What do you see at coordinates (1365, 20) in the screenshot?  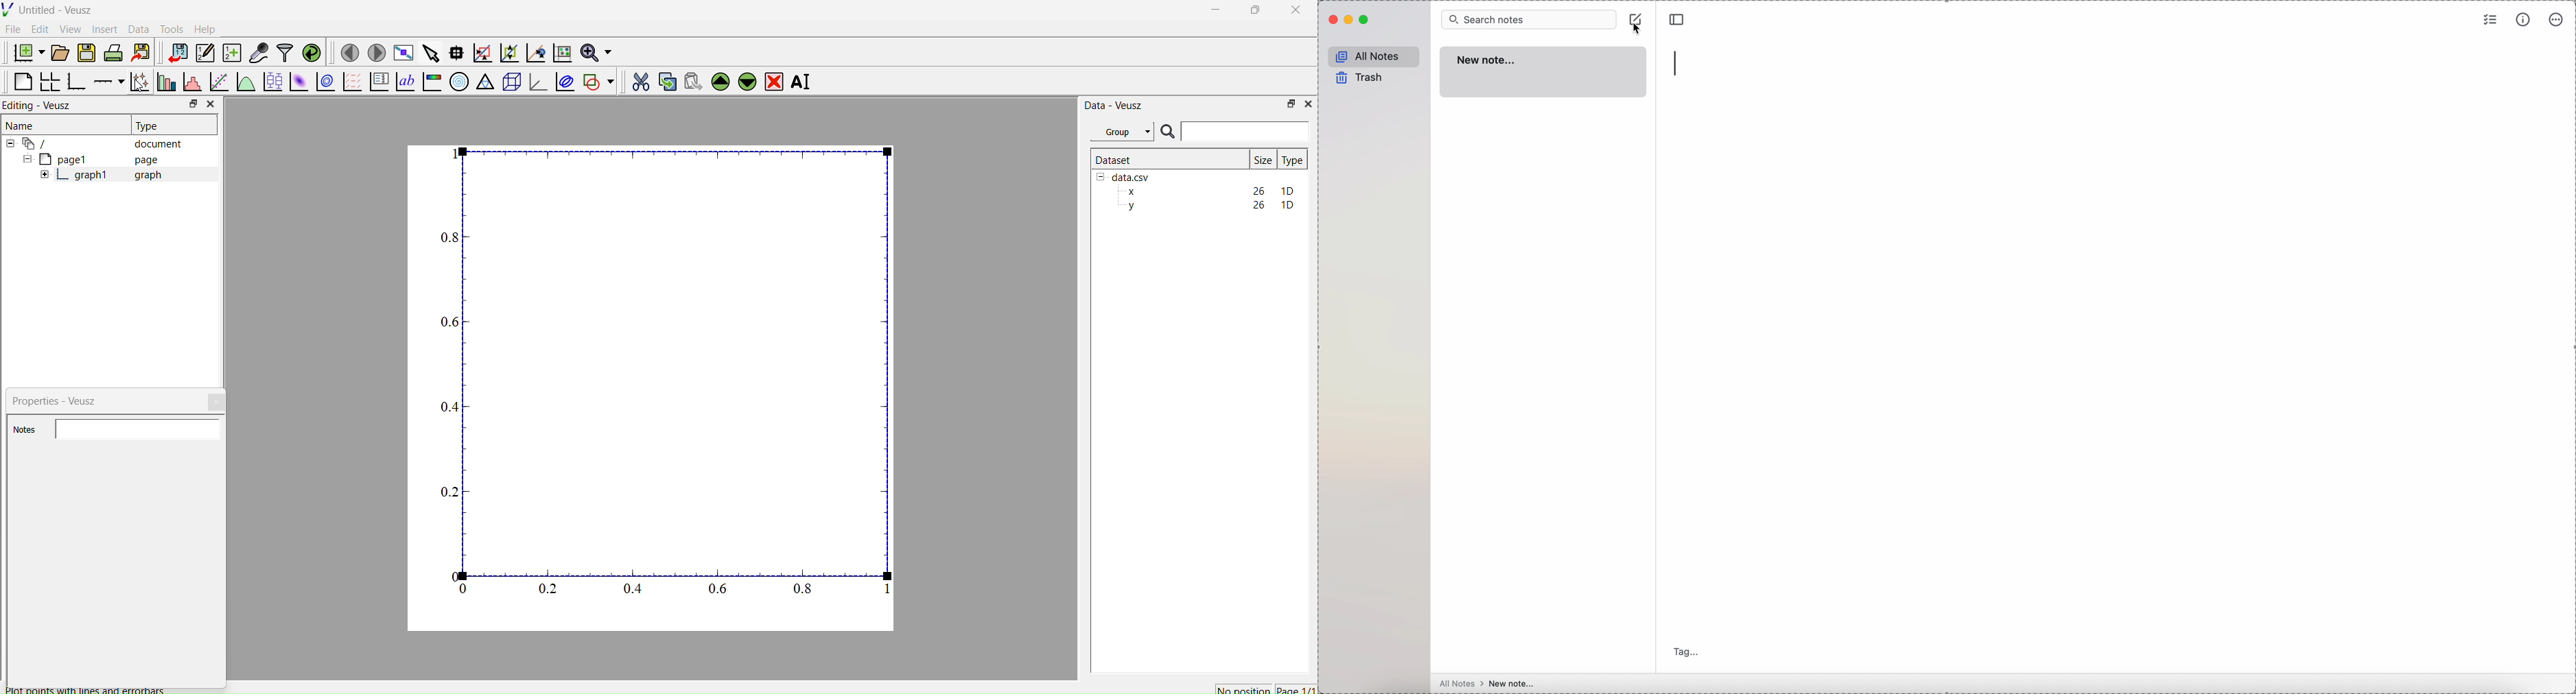 I see `maximize Simplenote` at bounding box center [1365, 20].